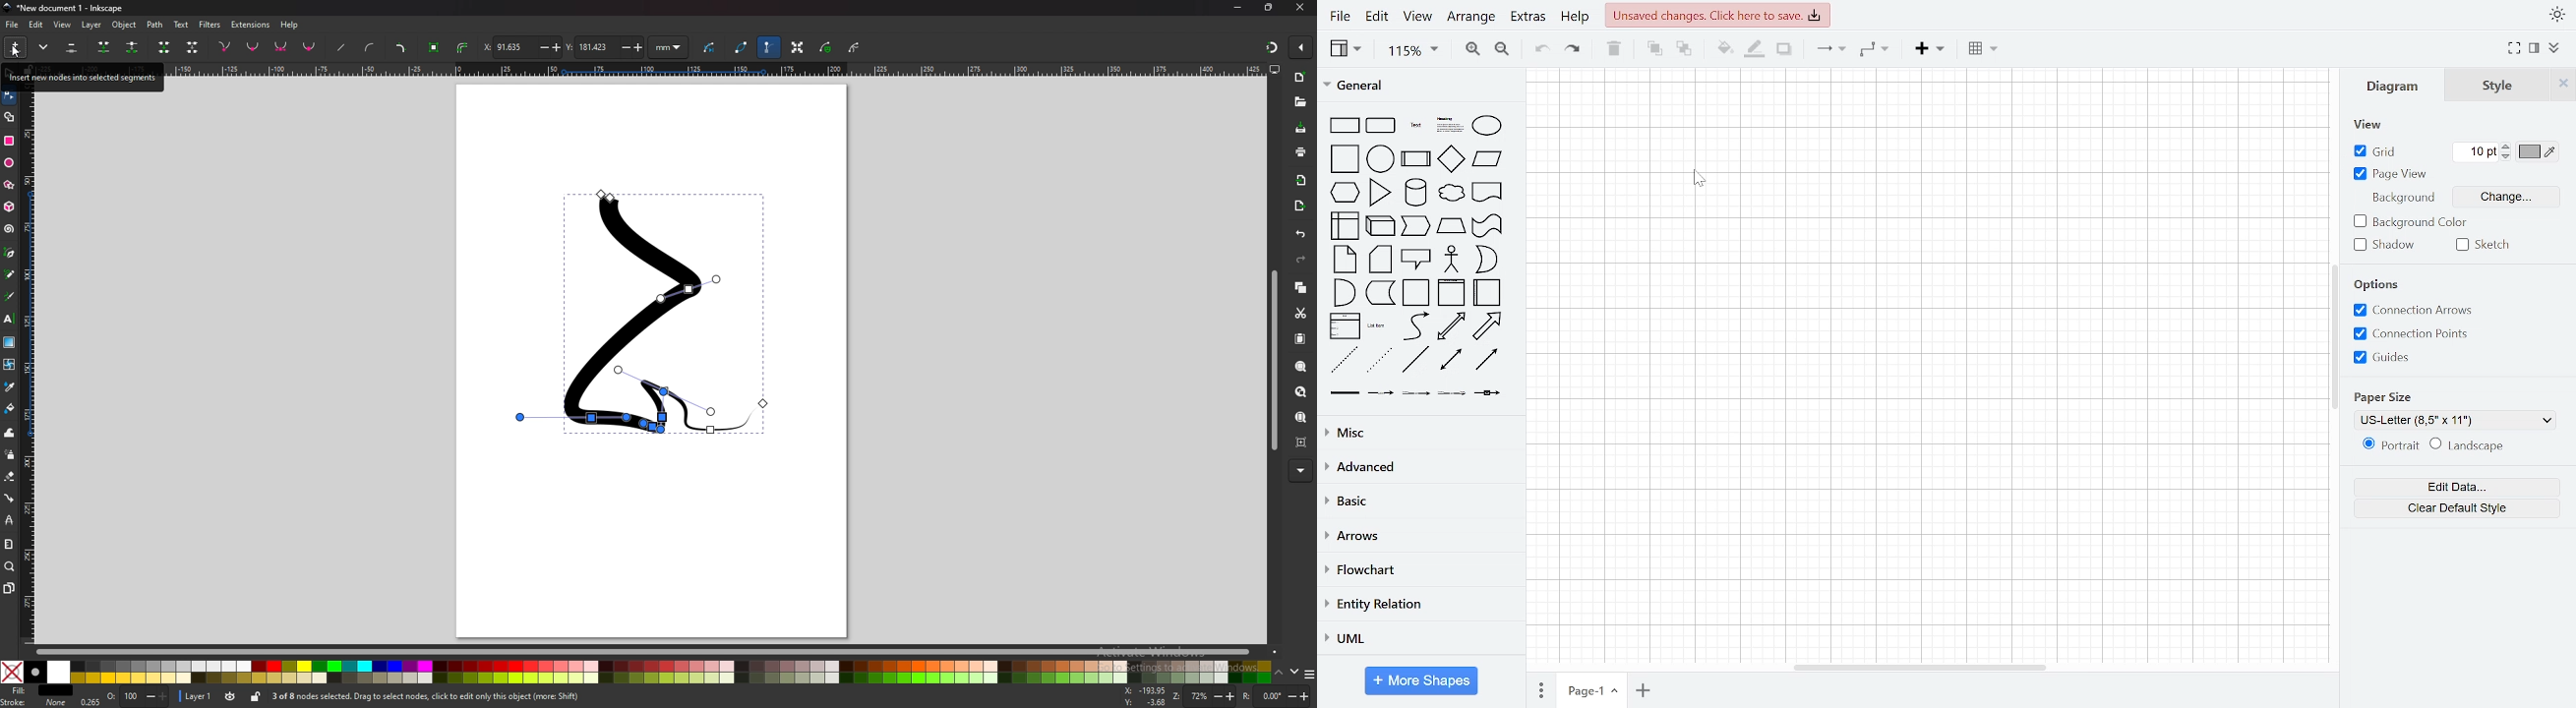  Describe the element at coordinates (1416, 193) in the screenshot. I see `cylinder` at that location.